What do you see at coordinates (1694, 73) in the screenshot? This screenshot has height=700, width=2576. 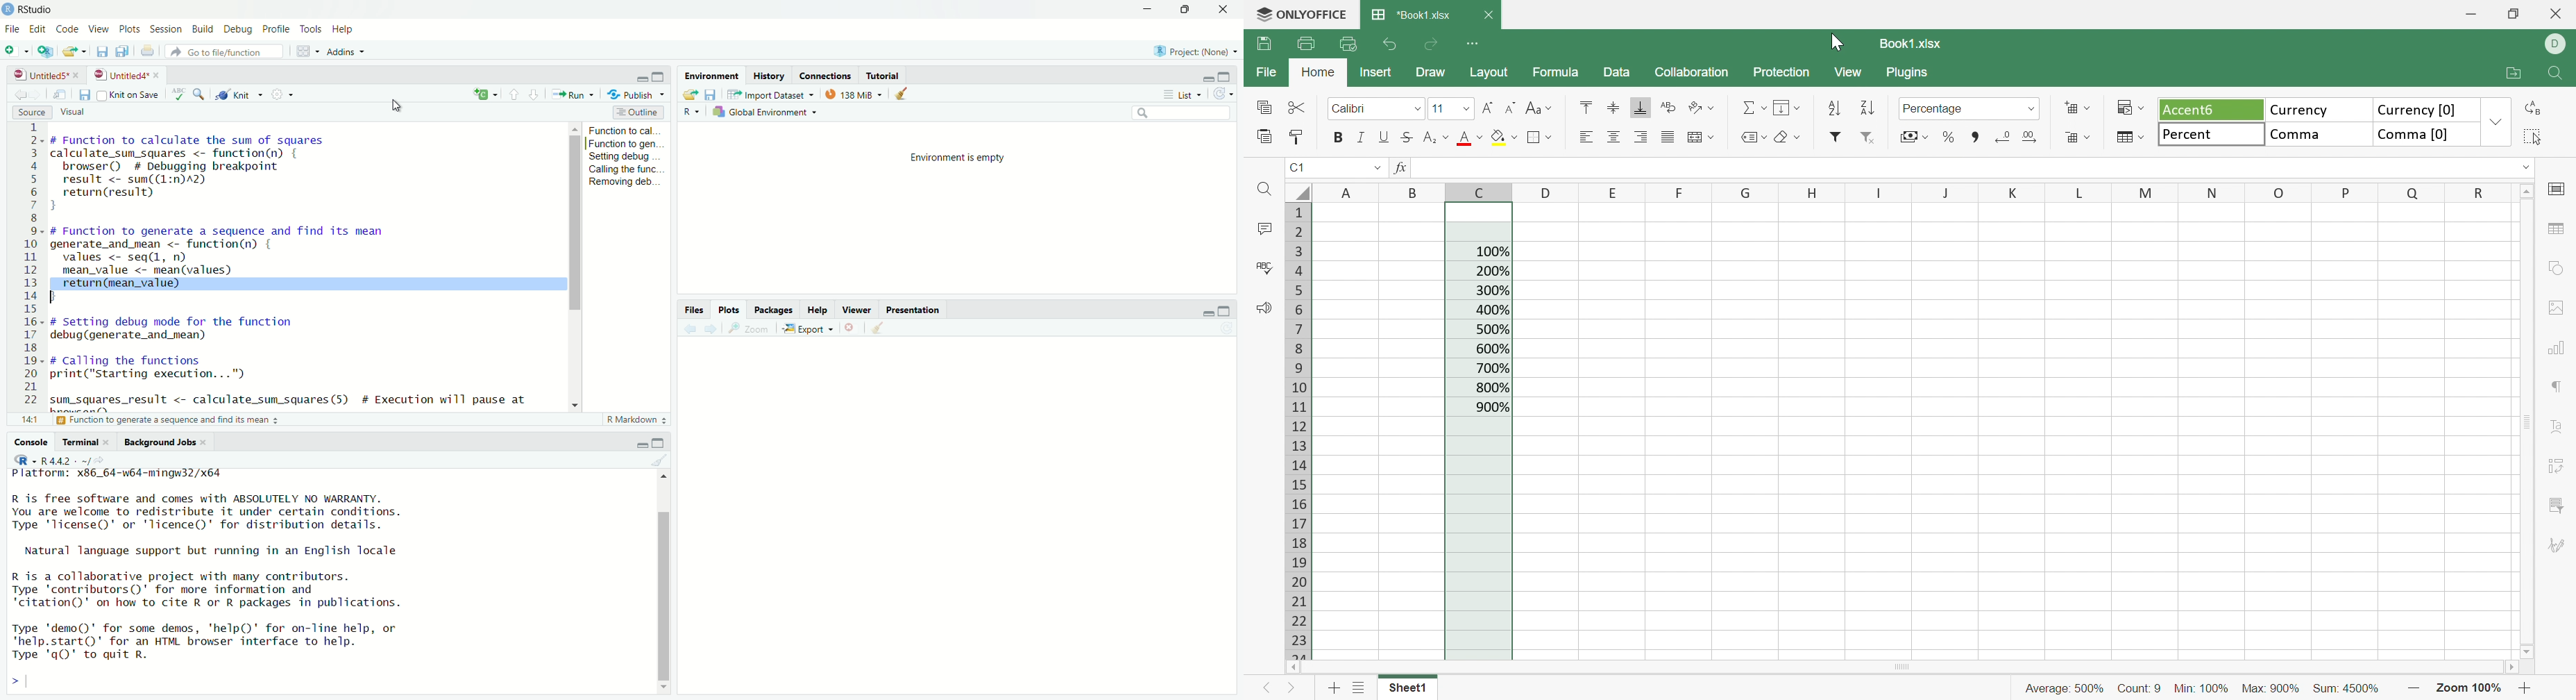 I see `Collaboration` at bounding box center [1694, 73].